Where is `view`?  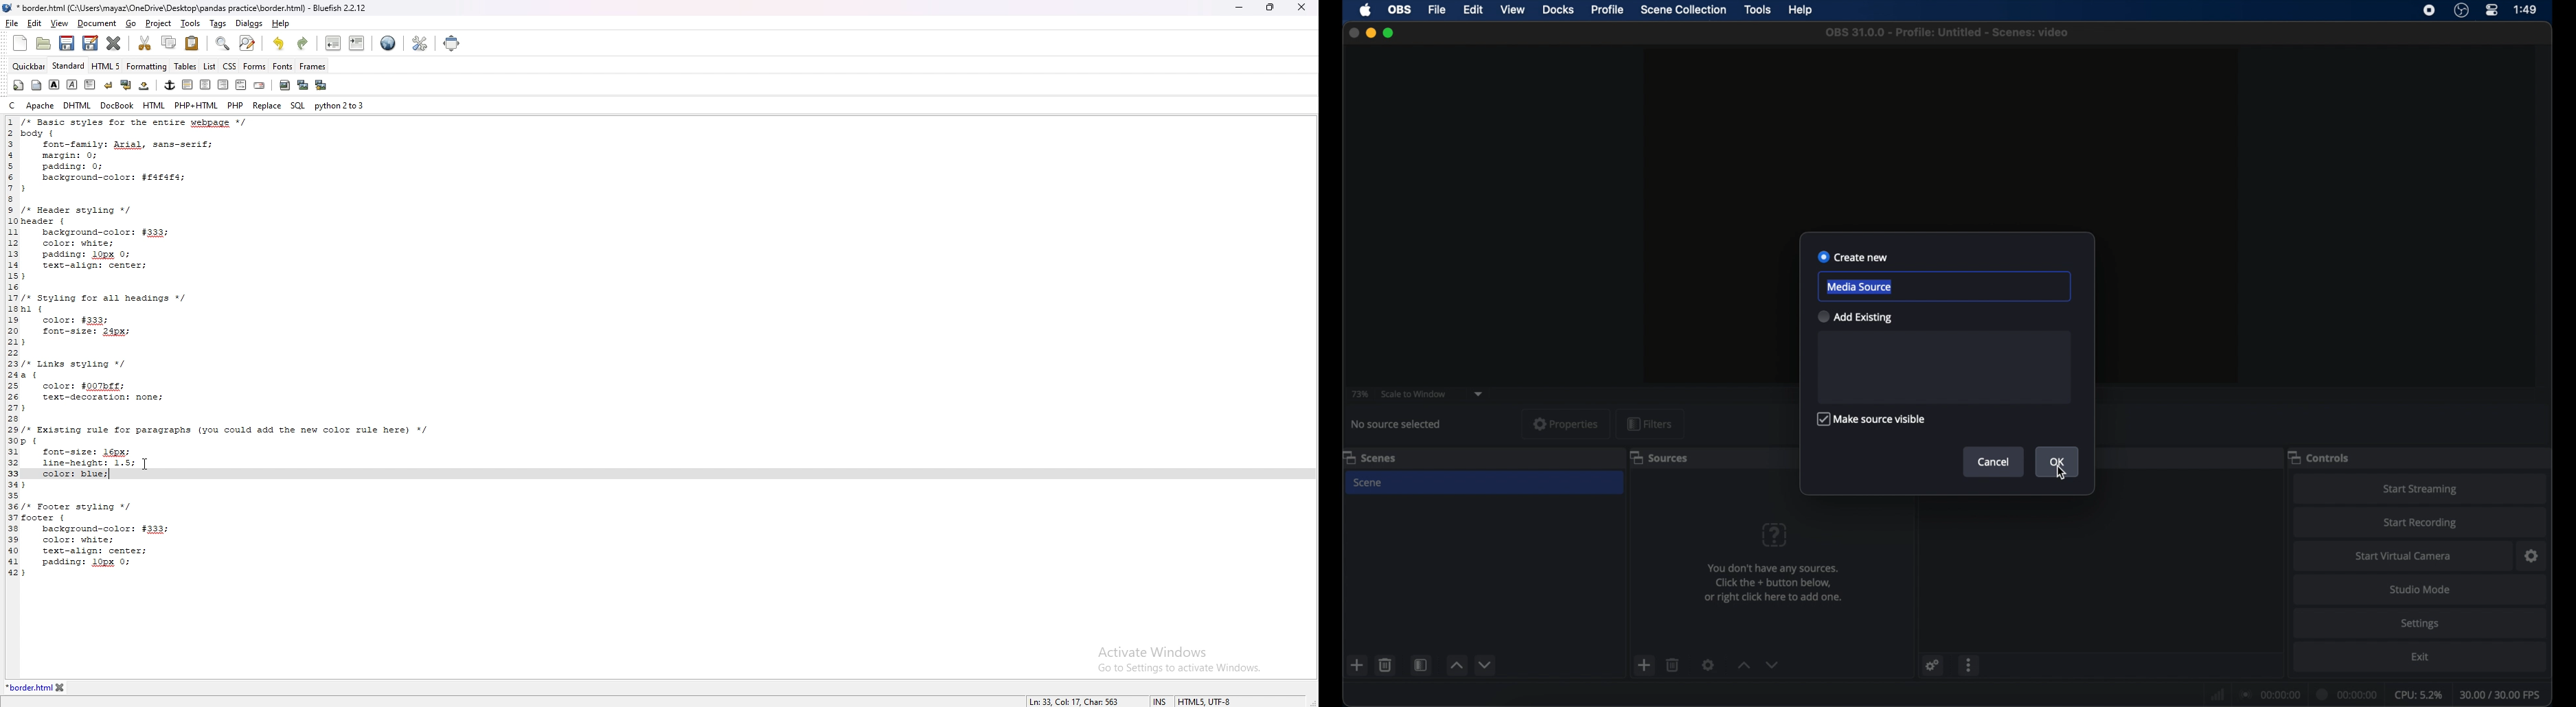
view is located at coordinates (1512, 9).